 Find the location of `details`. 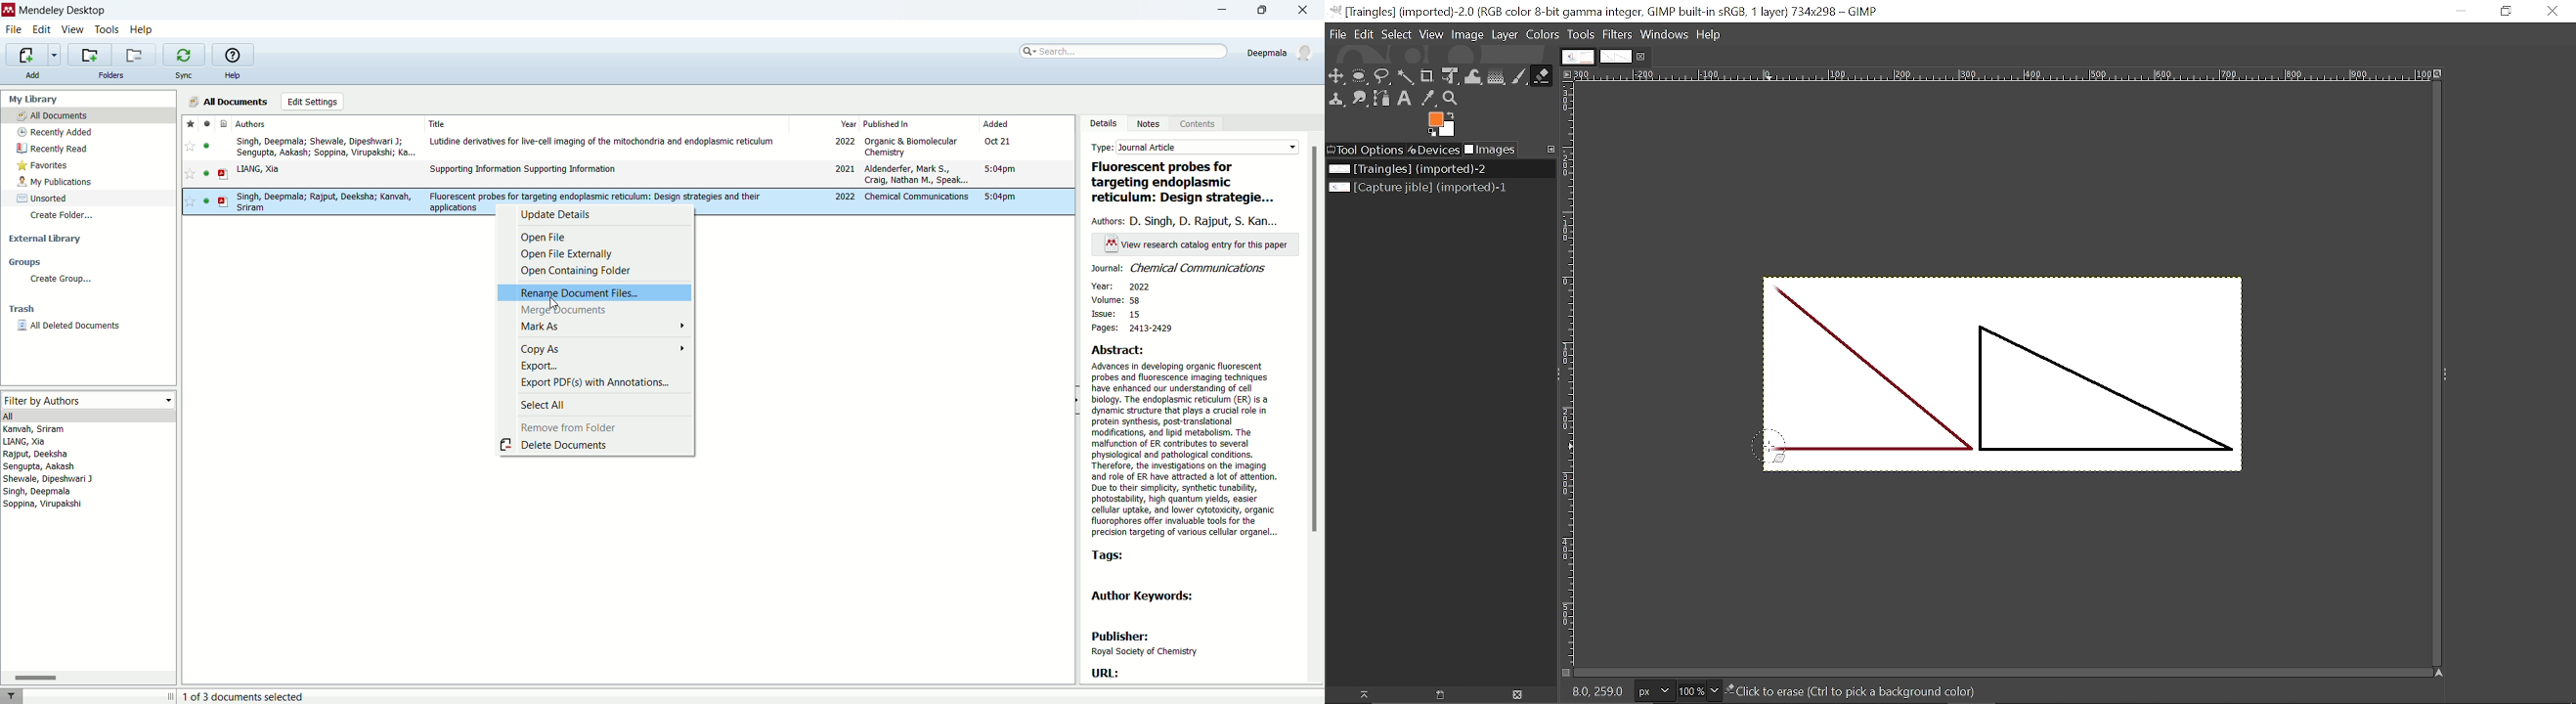

details is located at coordinates (1103, 124).